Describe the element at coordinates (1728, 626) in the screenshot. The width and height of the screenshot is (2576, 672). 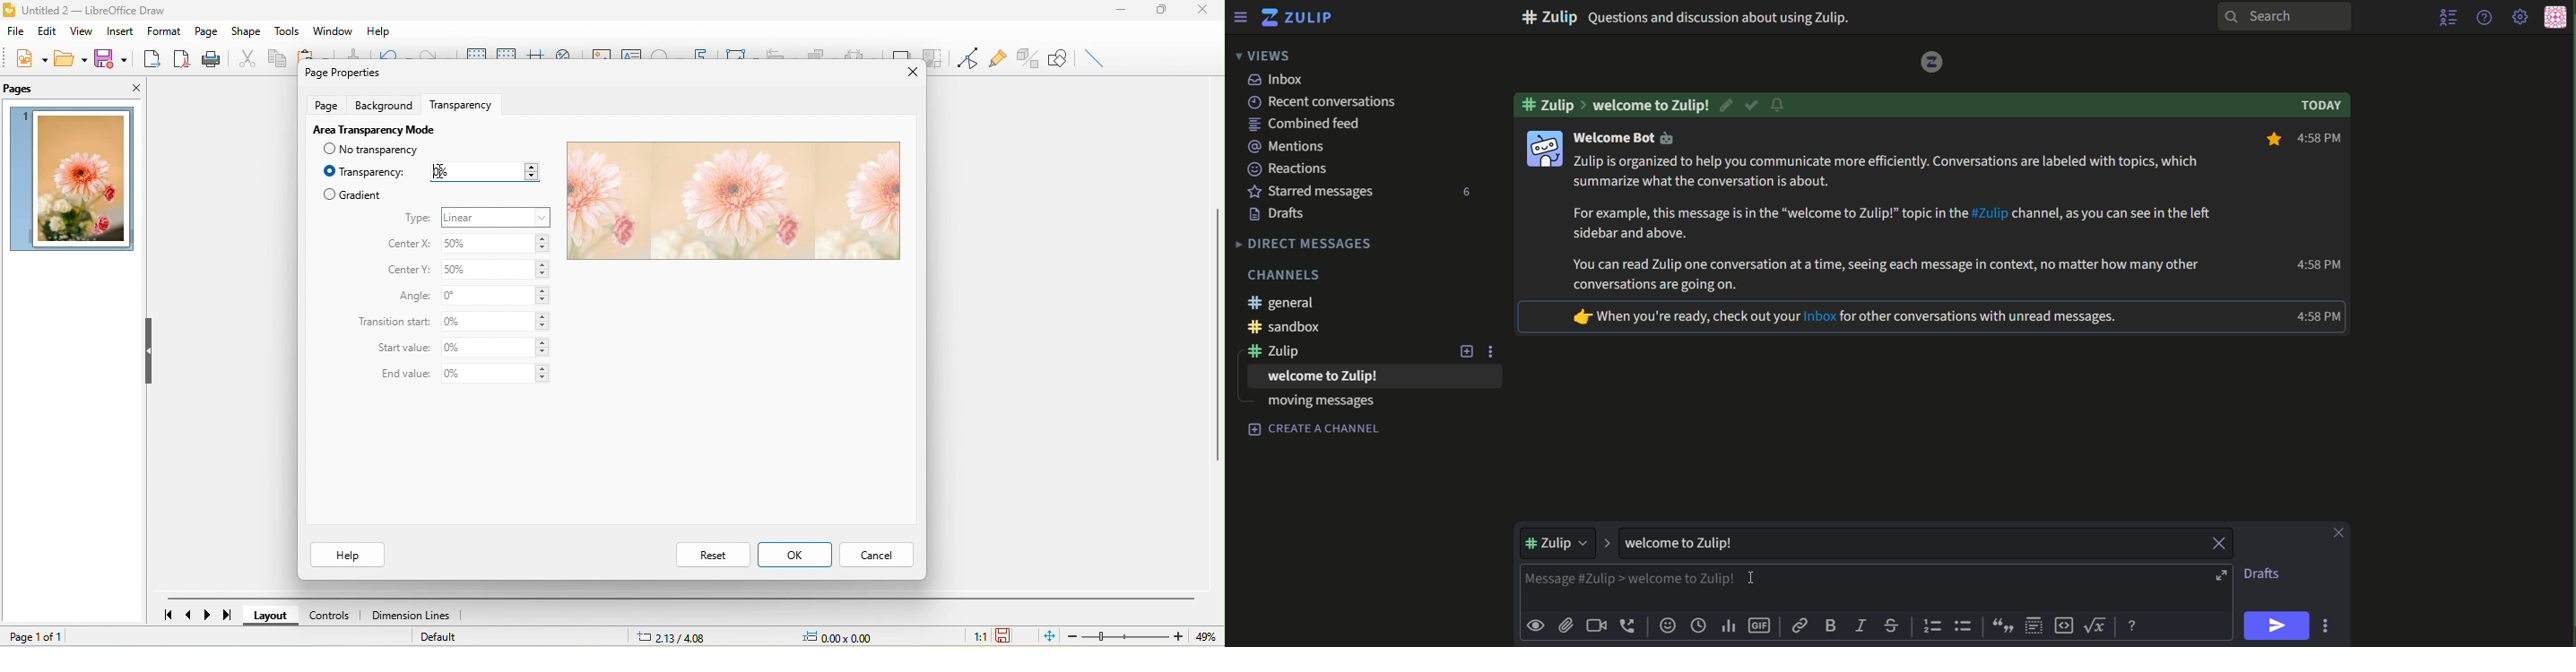
I see `add poll` at that location.